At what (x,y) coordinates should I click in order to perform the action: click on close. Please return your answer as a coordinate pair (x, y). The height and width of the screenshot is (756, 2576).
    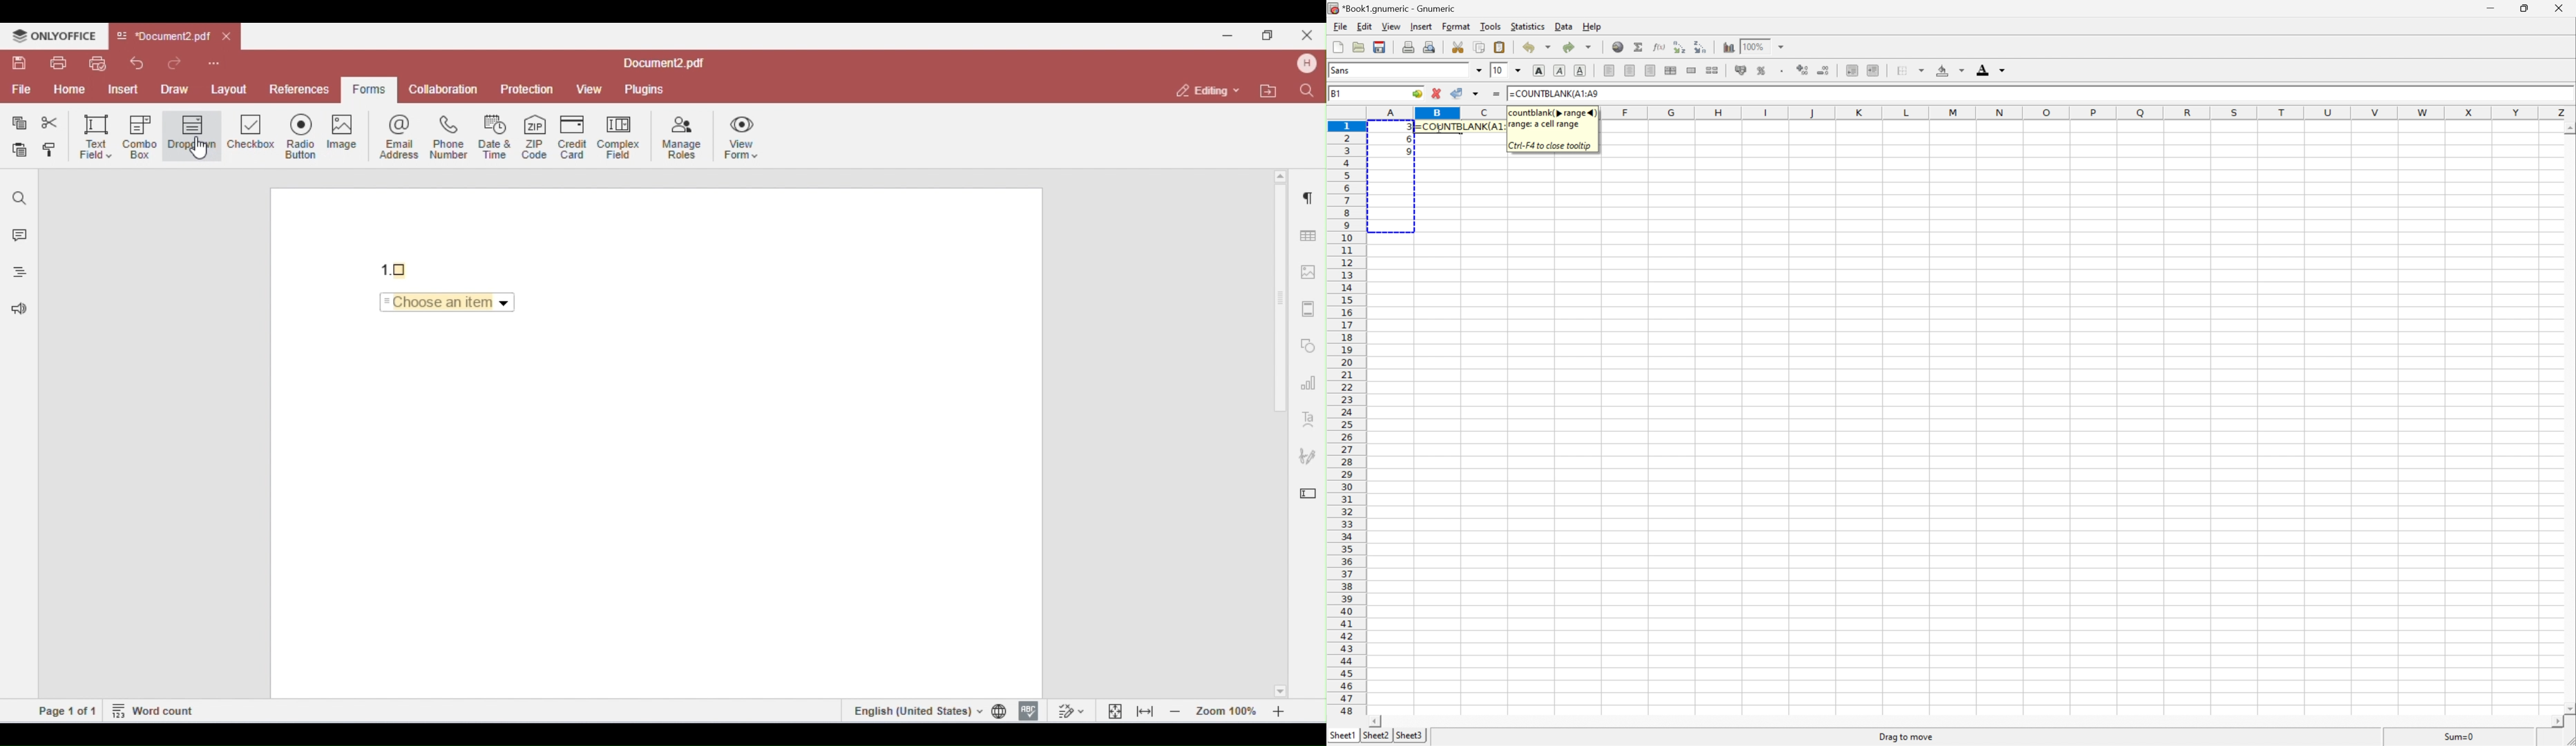
    Looking at the image, I should click on (1306, 35).